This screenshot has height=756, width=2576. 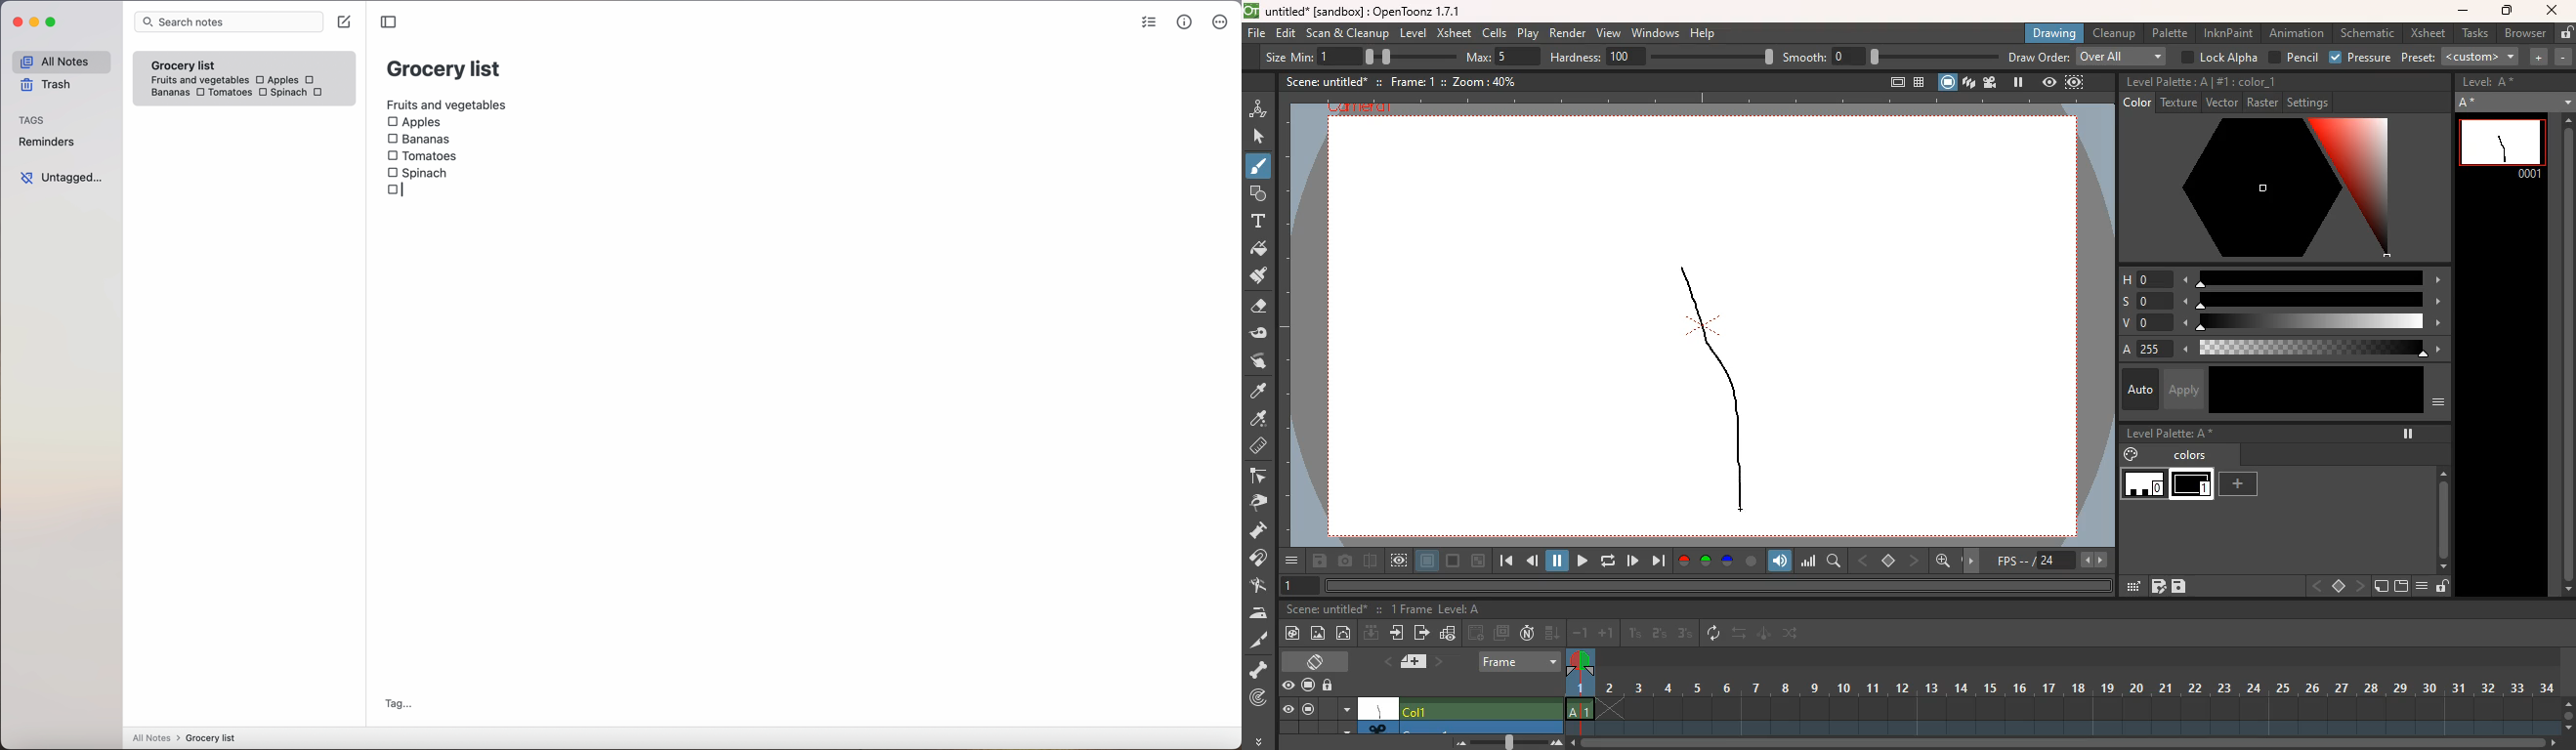 What do you see at coordinates (2272, 190) in the screenshot?
I see `color` at bounding box center [2272, 190].